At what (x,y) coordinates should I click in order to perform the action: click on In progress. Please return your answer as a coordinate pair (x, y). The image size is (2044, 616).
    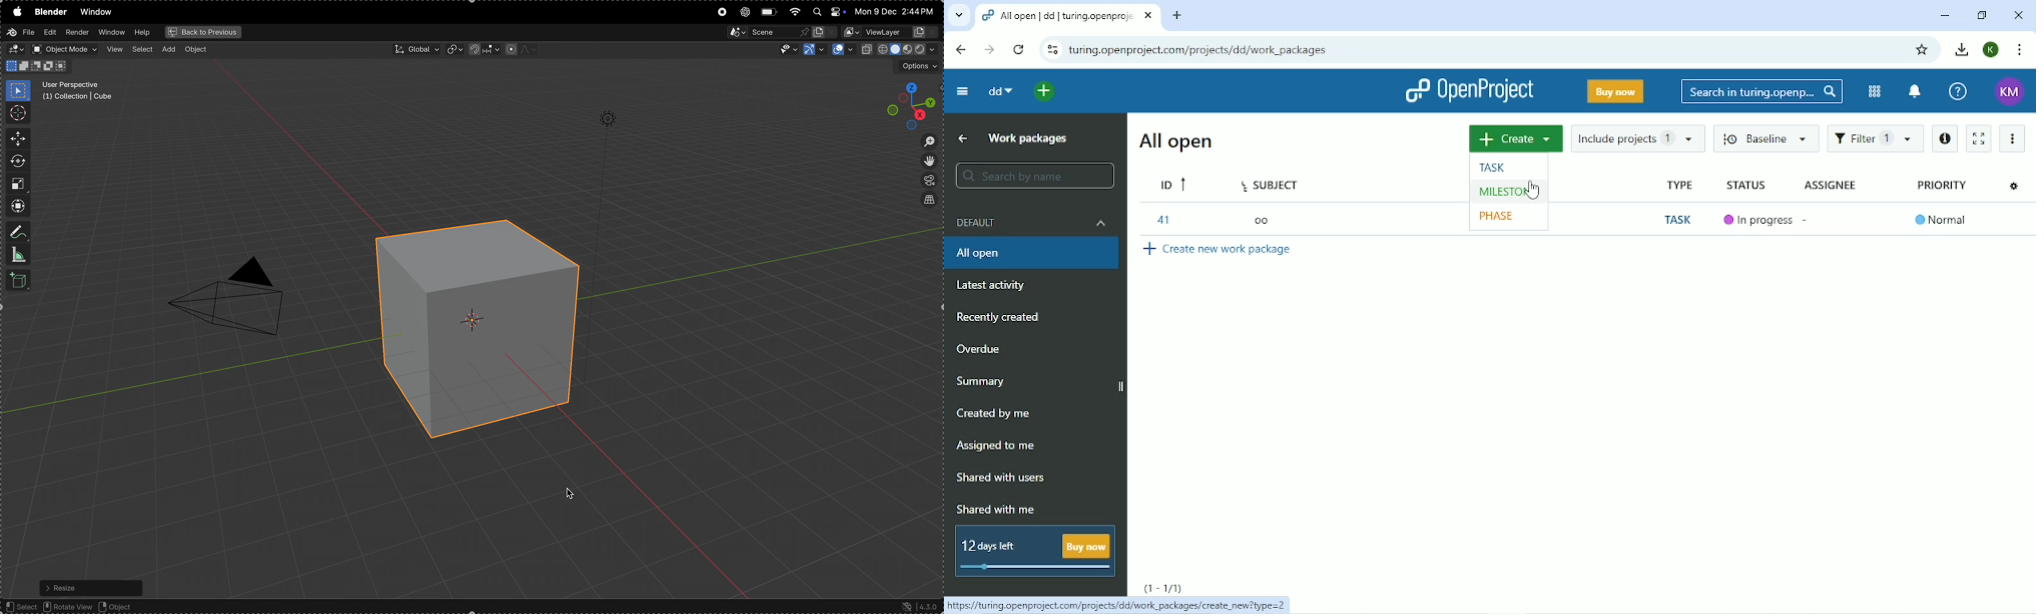
    Looking at the image, I should click on (1760, 220).